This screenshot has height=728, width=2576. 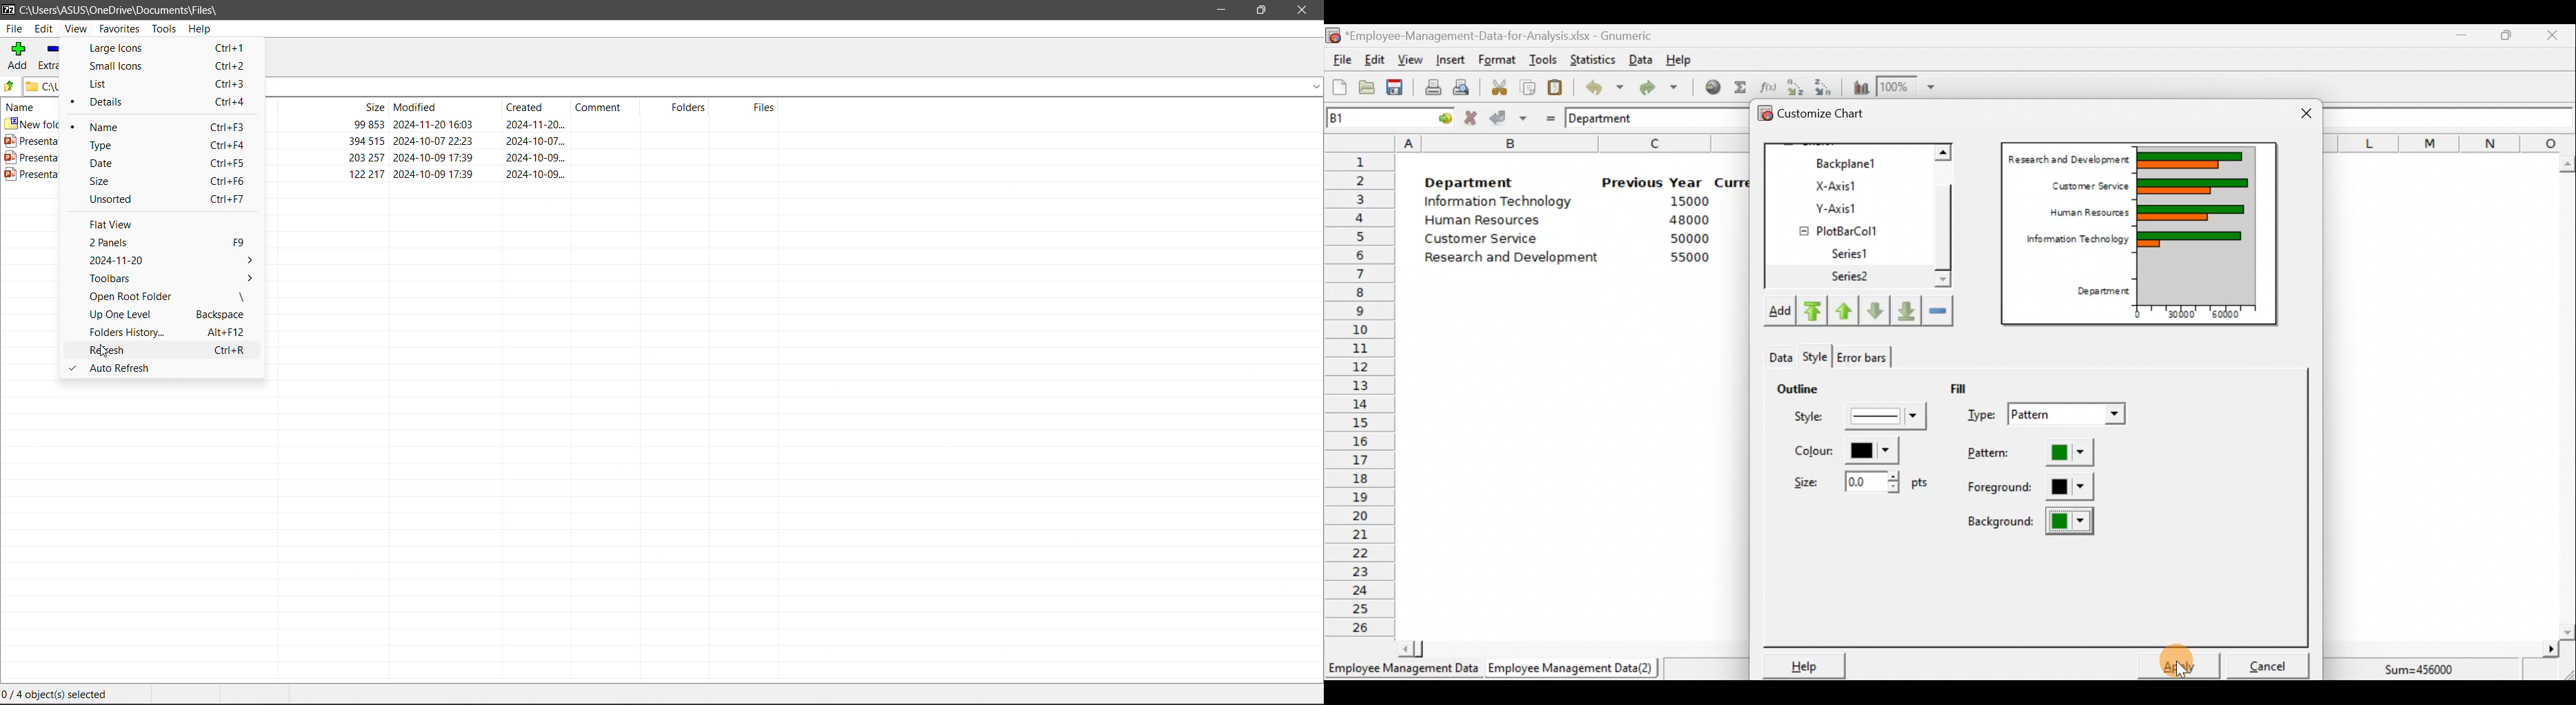 I want to click on Columns, so click(x=2450, y=142).